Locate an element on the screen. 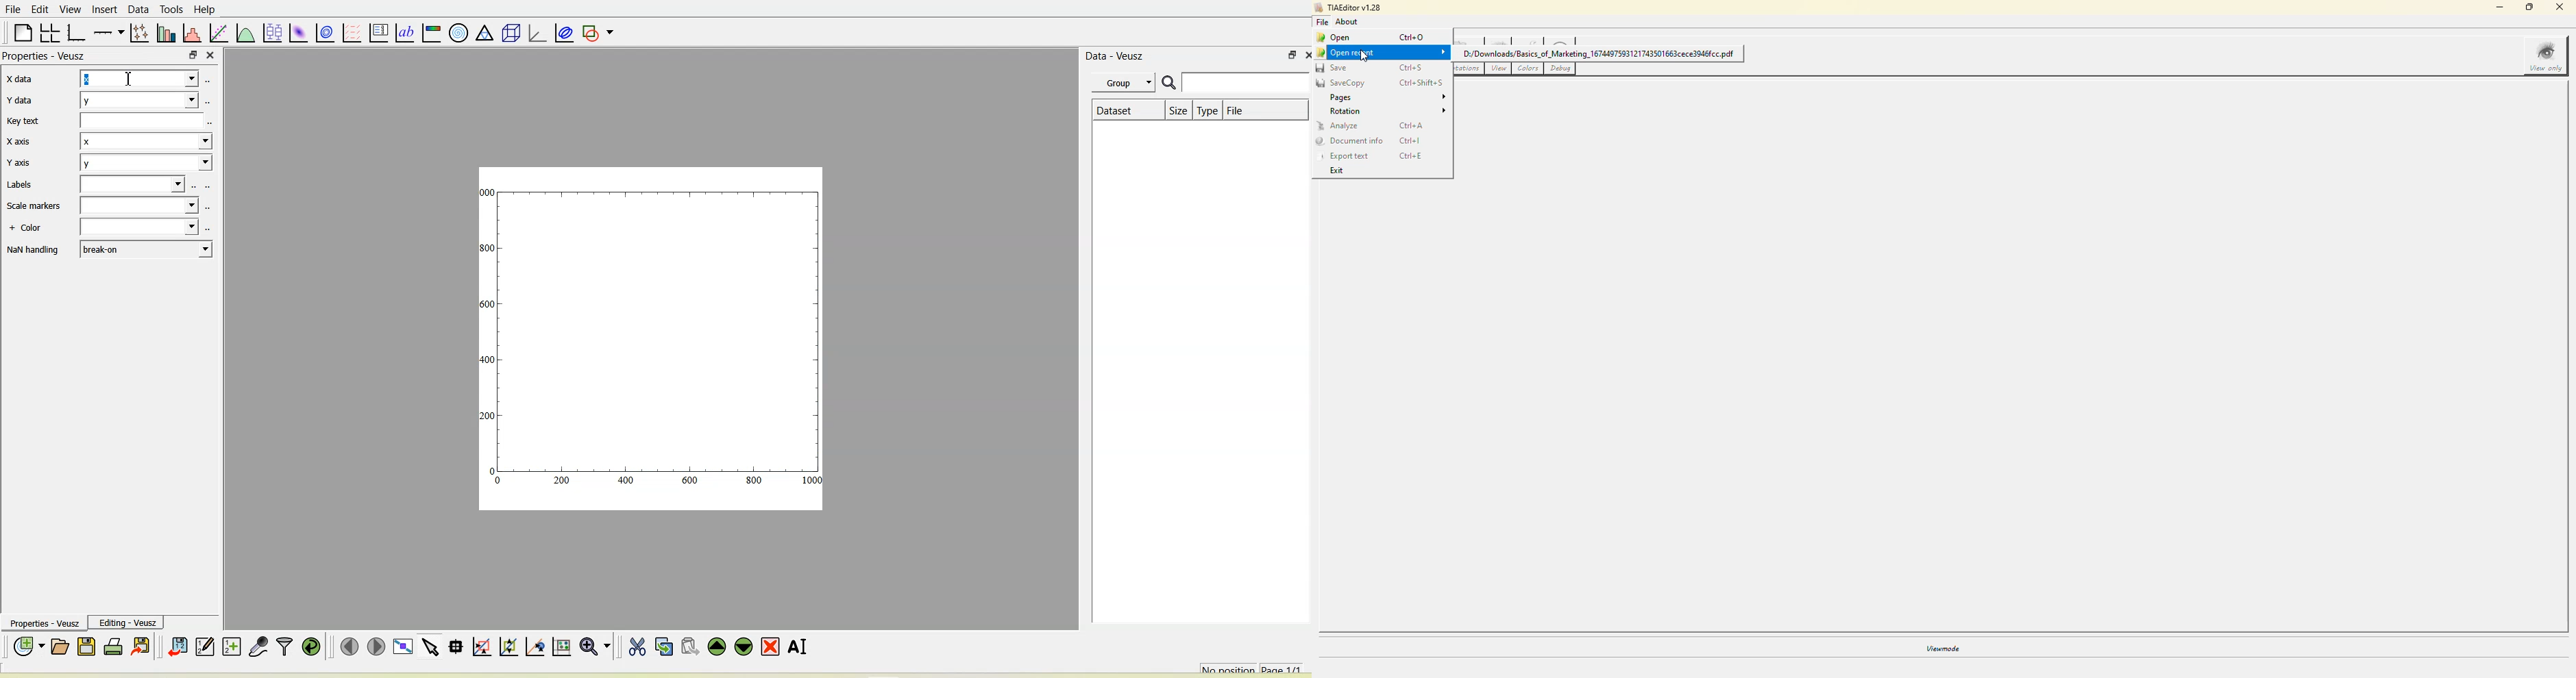 This screenshot has width=2576, height=700. Histogram of a dataset is located at coordinates (192, 34).